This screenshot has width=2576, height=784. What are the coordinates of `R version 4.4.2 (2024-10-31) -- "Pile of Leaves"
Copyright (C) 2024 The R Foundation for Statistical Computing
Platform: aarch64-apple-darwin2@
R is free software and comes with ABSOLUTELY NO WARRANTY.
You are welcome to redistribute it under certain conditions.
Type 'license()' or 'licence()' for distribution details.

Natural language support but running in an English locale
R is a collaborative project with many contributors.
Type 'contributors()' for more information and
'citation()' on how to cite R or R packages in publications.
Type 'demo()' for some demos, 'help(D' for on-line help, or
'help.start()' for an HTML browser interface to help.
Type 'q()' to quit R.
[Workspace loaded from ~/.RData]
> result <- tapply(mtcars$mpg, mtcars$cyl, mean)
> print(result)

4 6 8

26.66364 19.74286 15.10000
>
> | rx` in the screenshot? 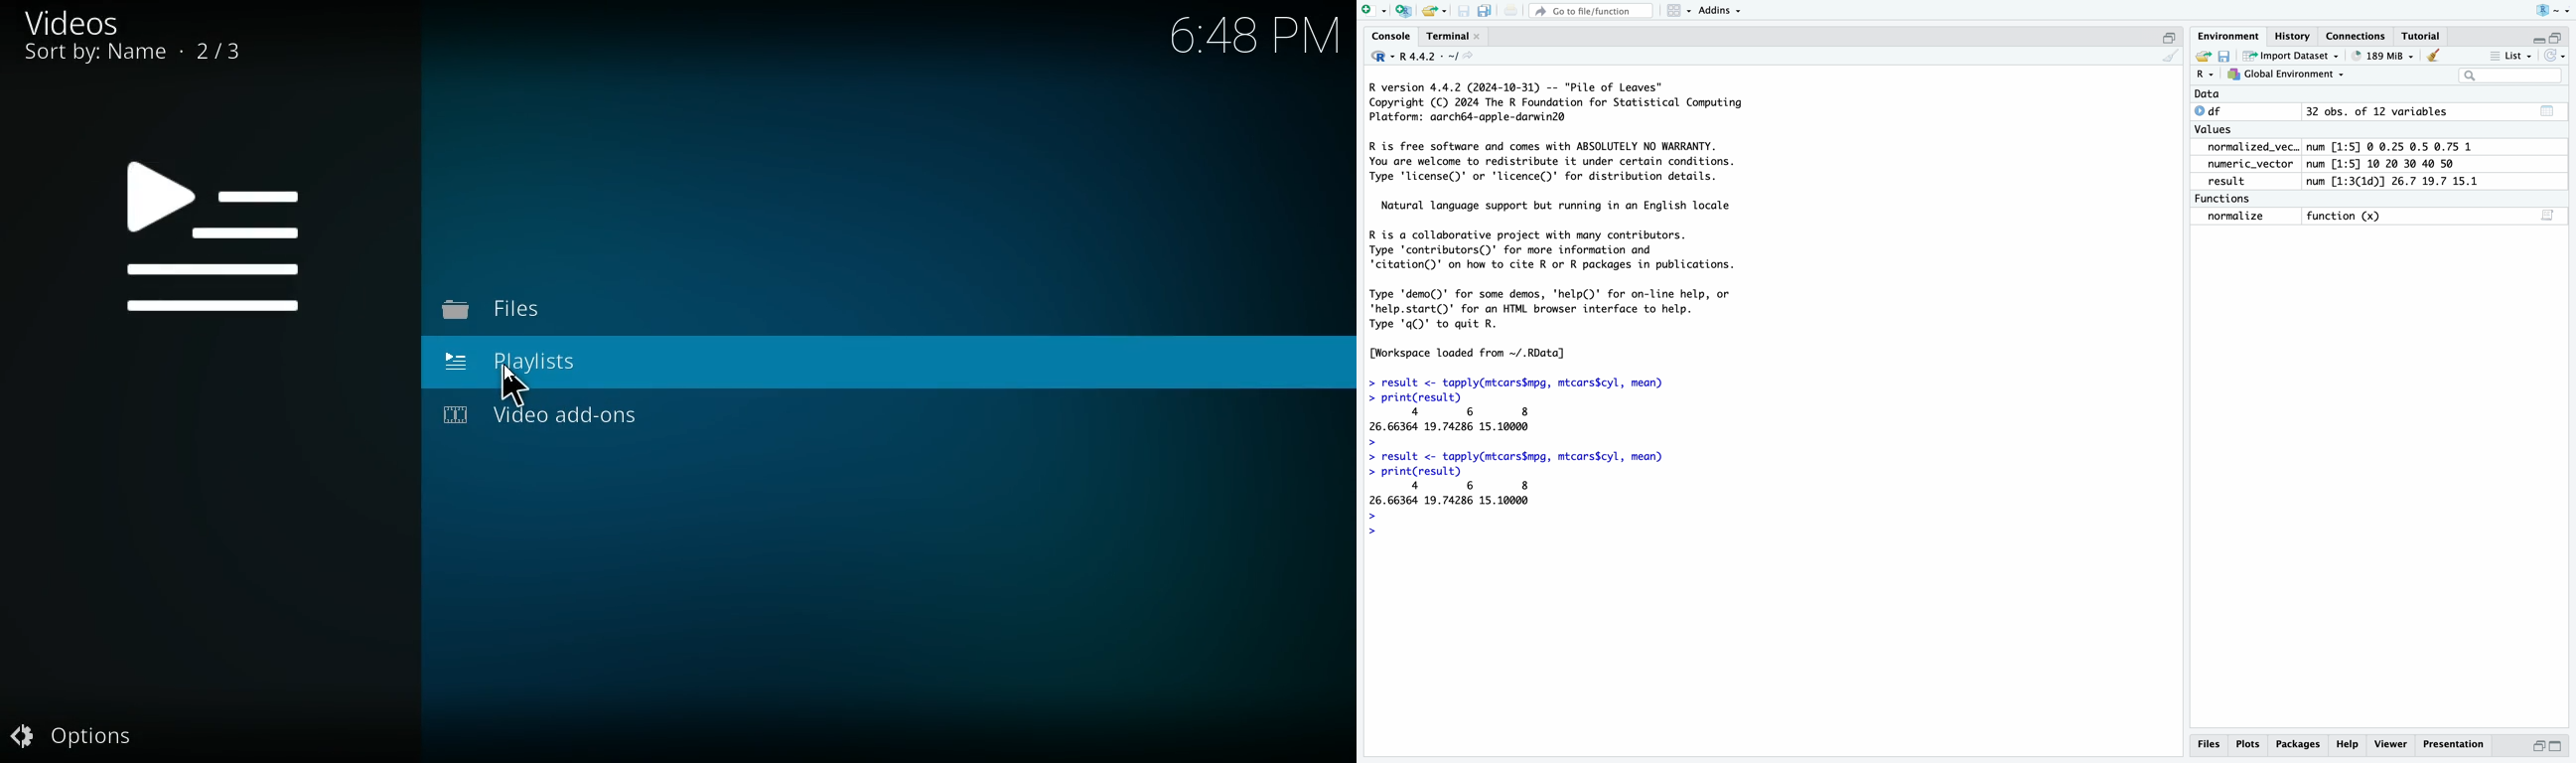 It's located at (1774, 412).